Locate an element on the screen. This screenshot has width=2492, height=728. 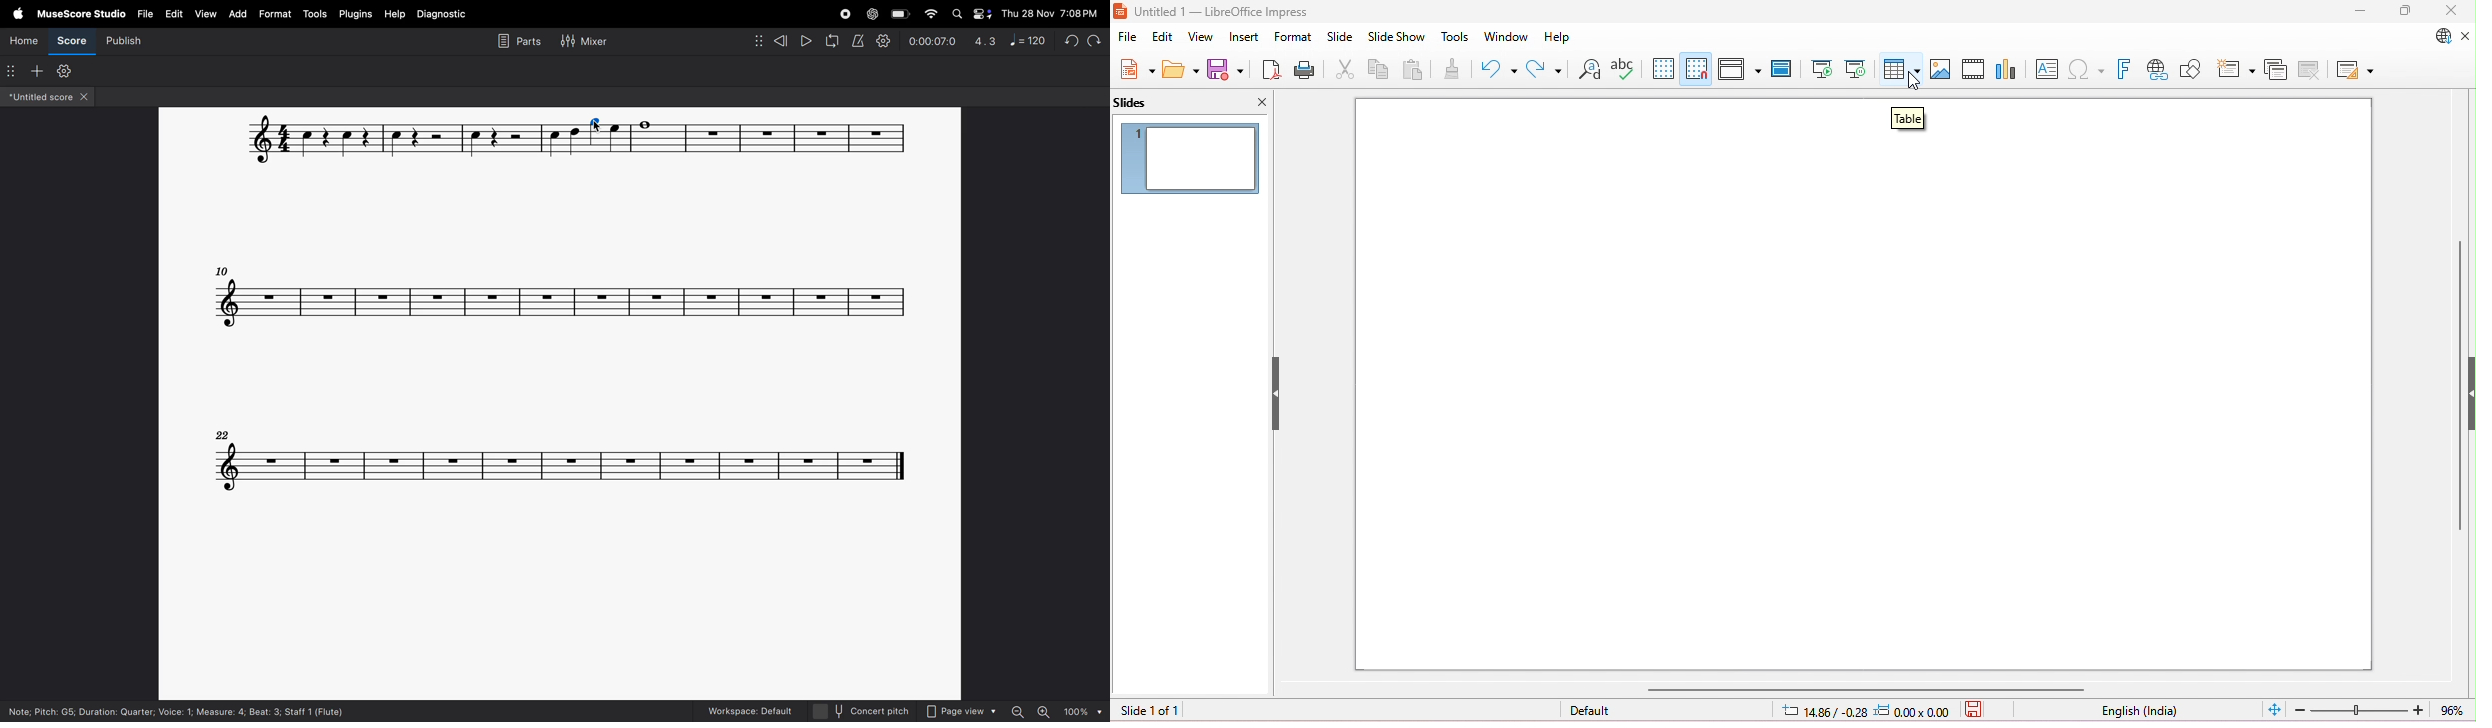
play is located at coordinates (807, 42).